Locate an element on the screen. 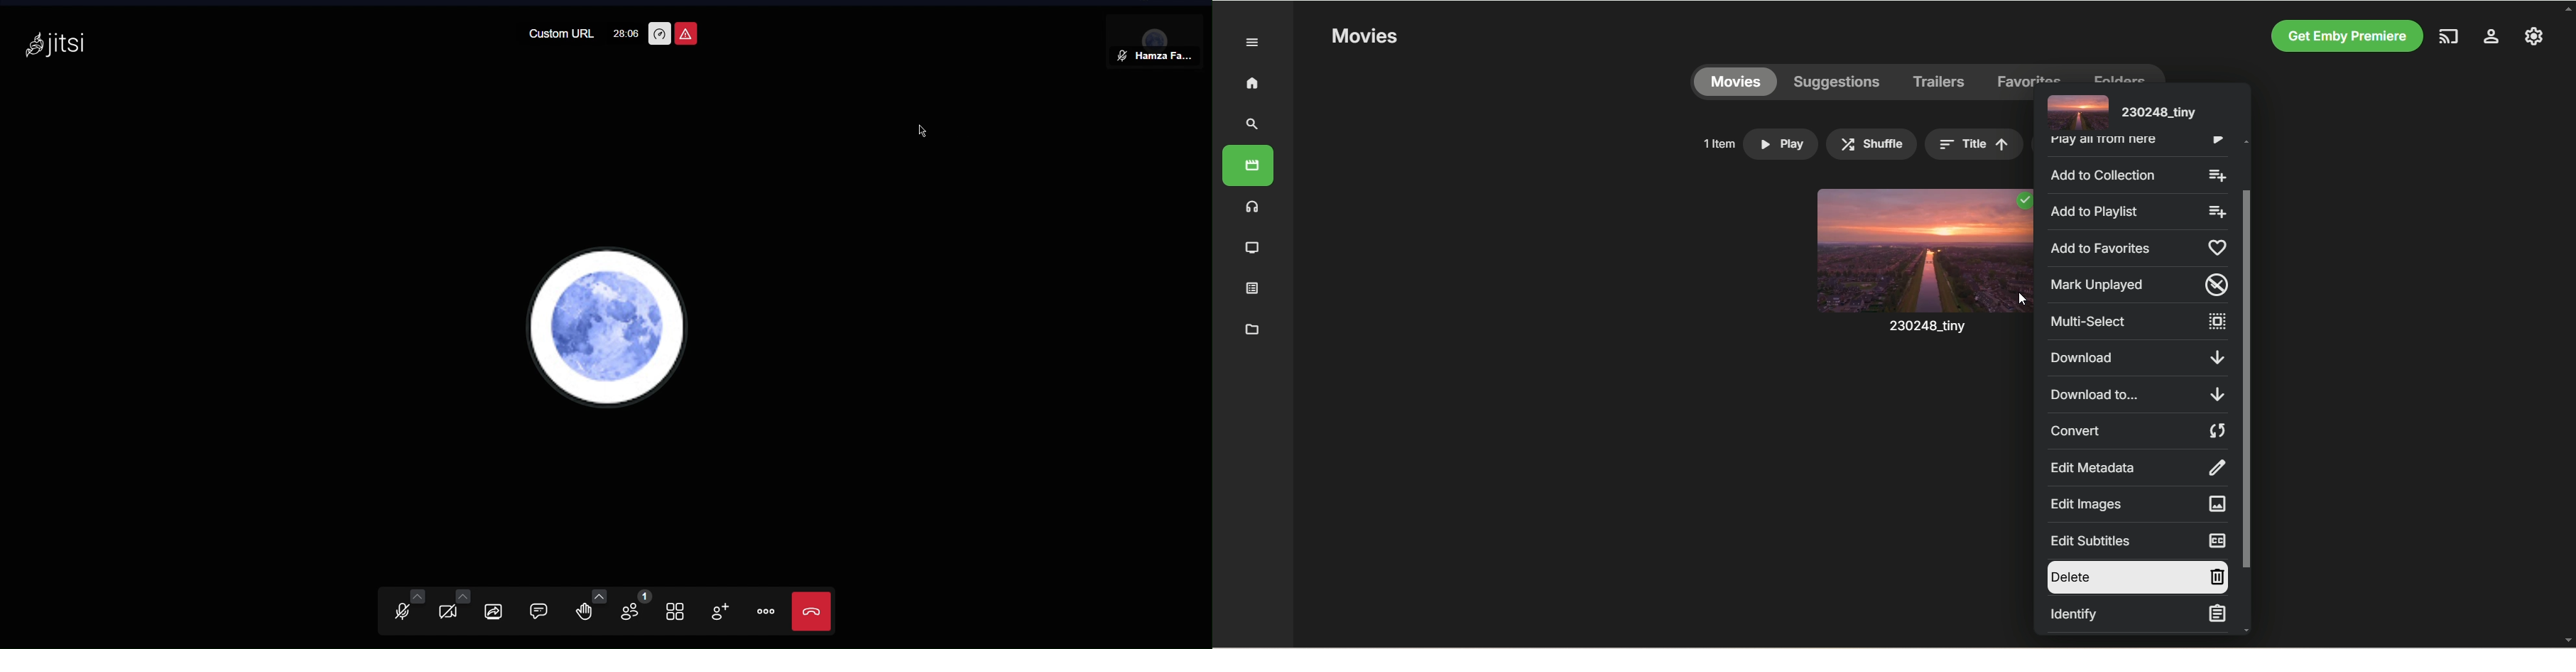 The height and width of the screenshot is (672, 2576). multi-select is located at coordinates (2137, 322).